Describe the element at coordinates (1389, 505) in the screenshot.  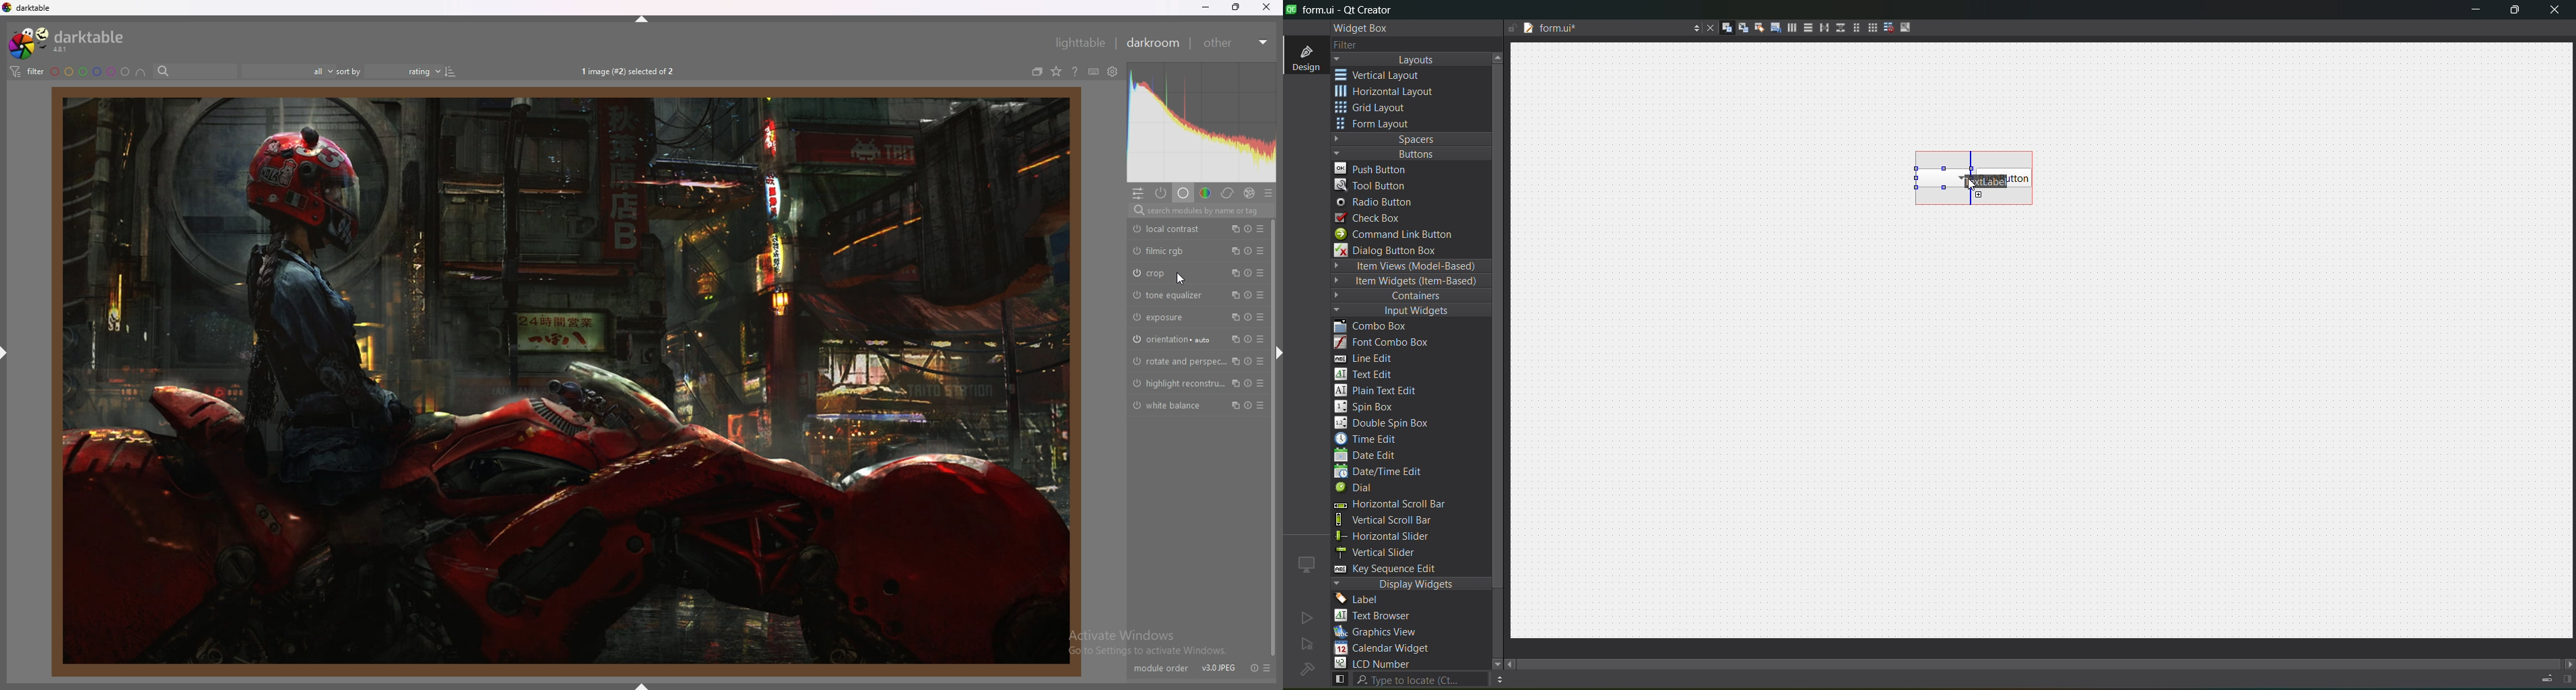
I see `horizontal scroll bar` at that location.